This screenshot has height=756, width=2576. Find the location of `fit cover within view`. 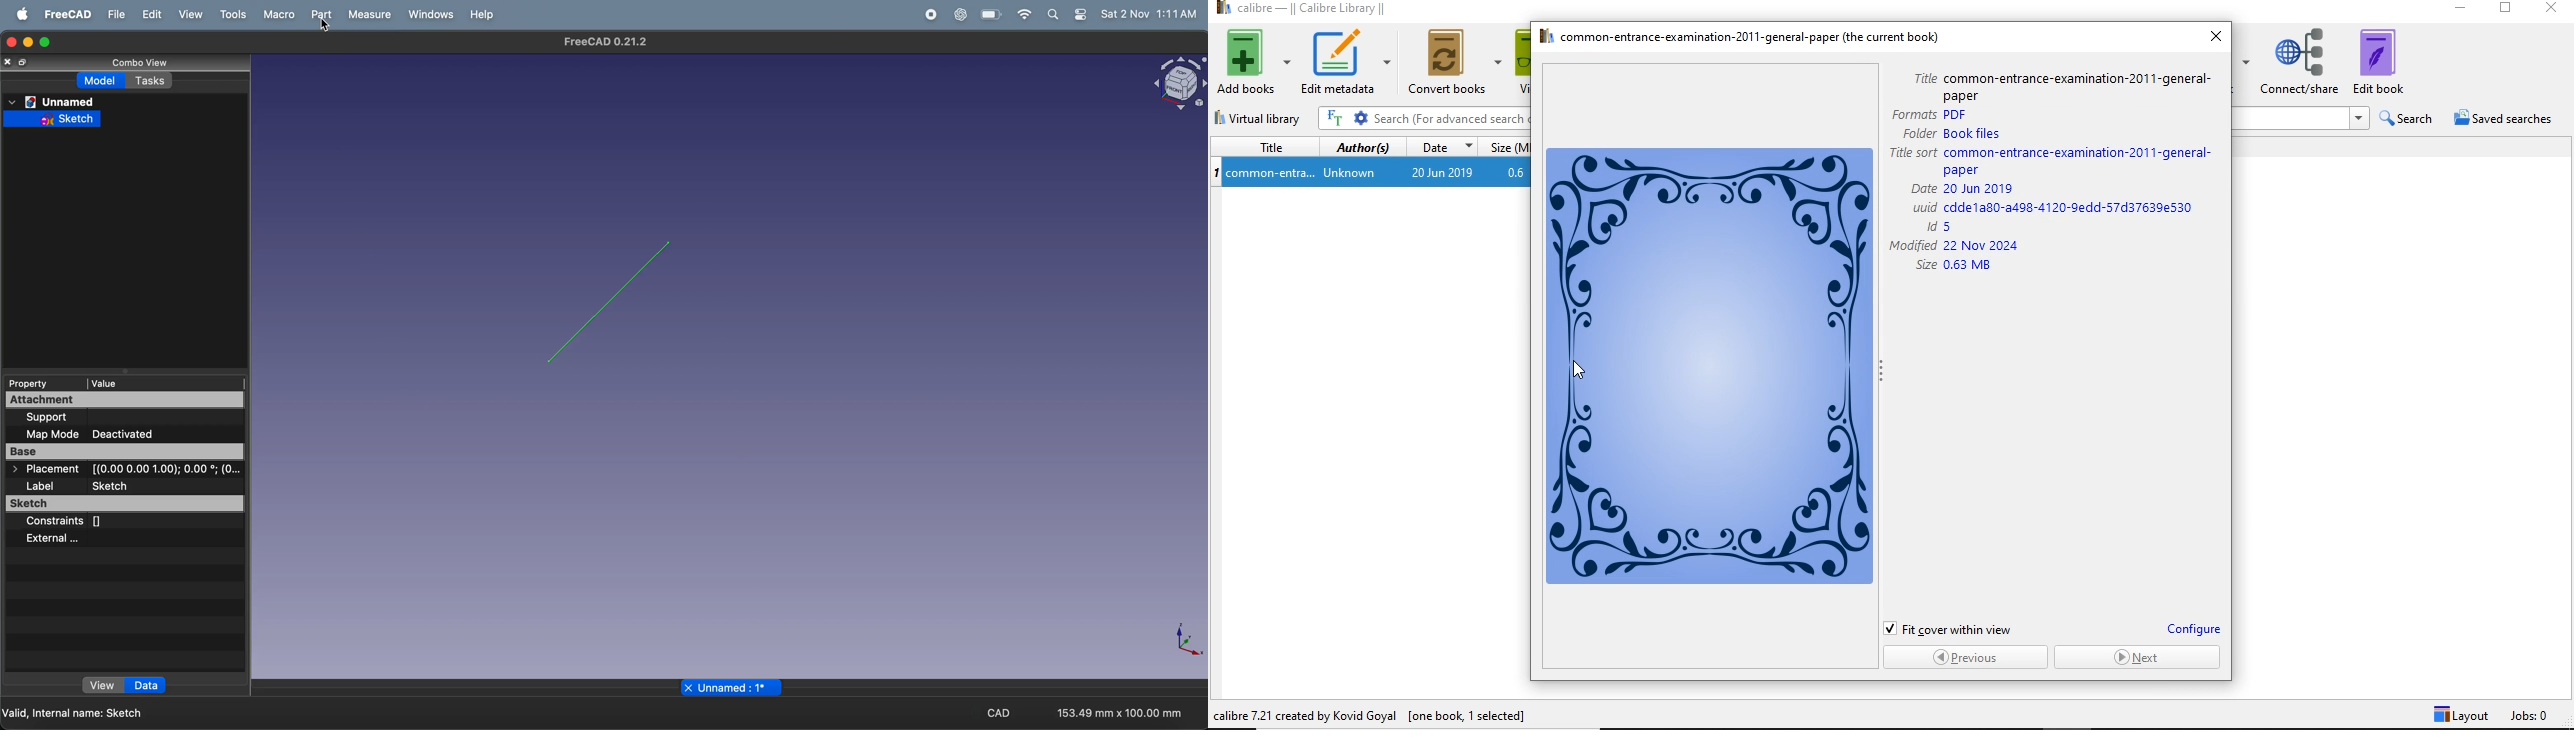

fit cover within view is located at coordinates (1960, 628).